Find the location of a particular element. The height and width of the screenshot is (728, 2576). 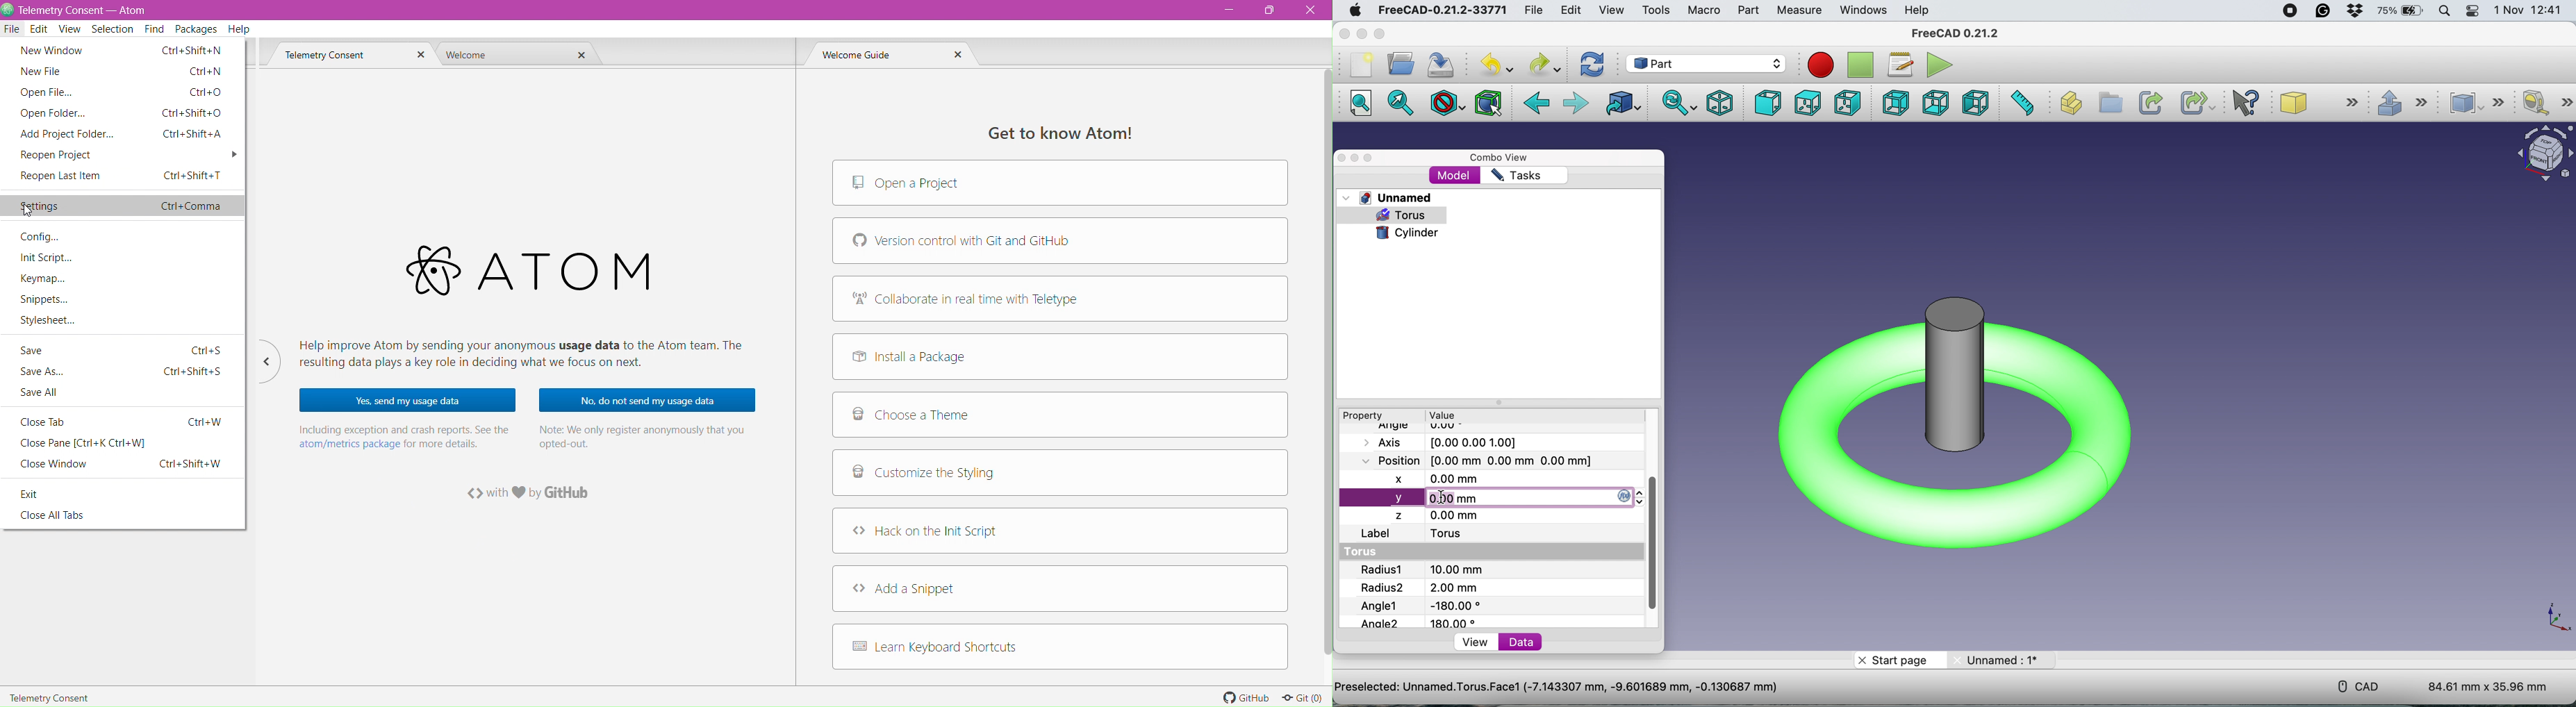

rear is located at coordinates (1897, 103).